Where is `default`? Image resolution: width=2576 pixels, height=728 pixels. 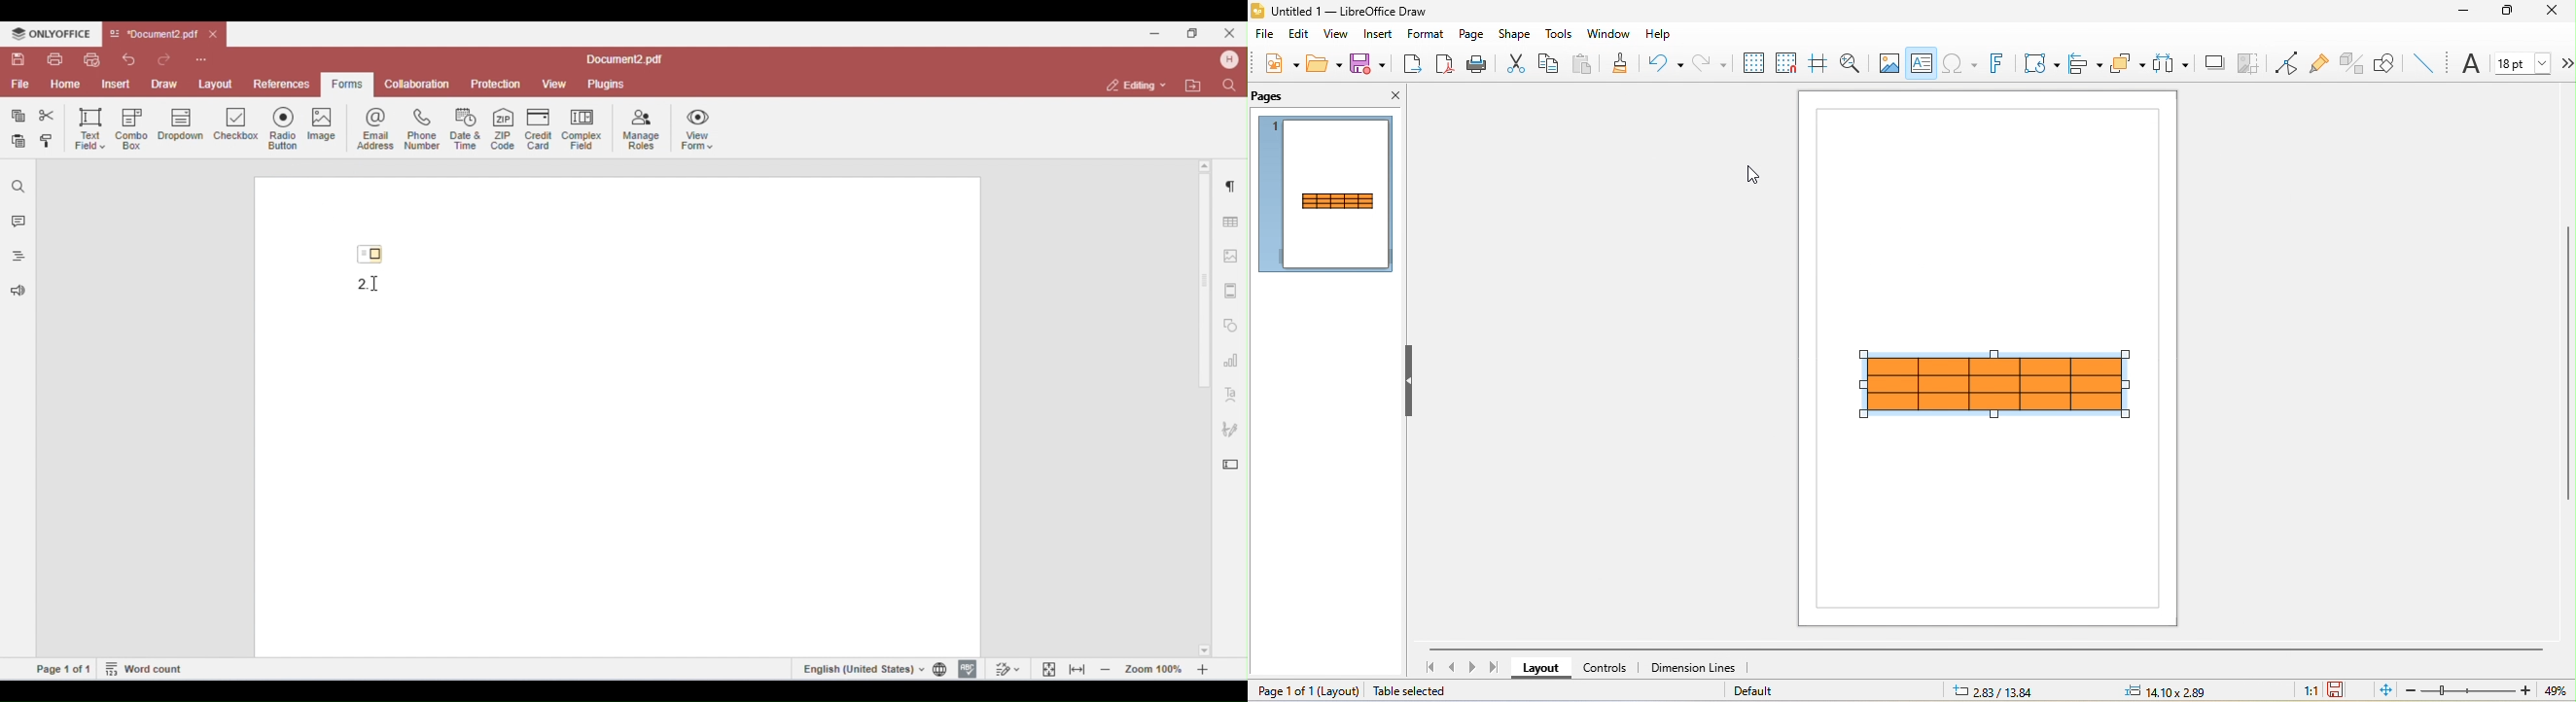
default is located at coordinates (1775, 690).